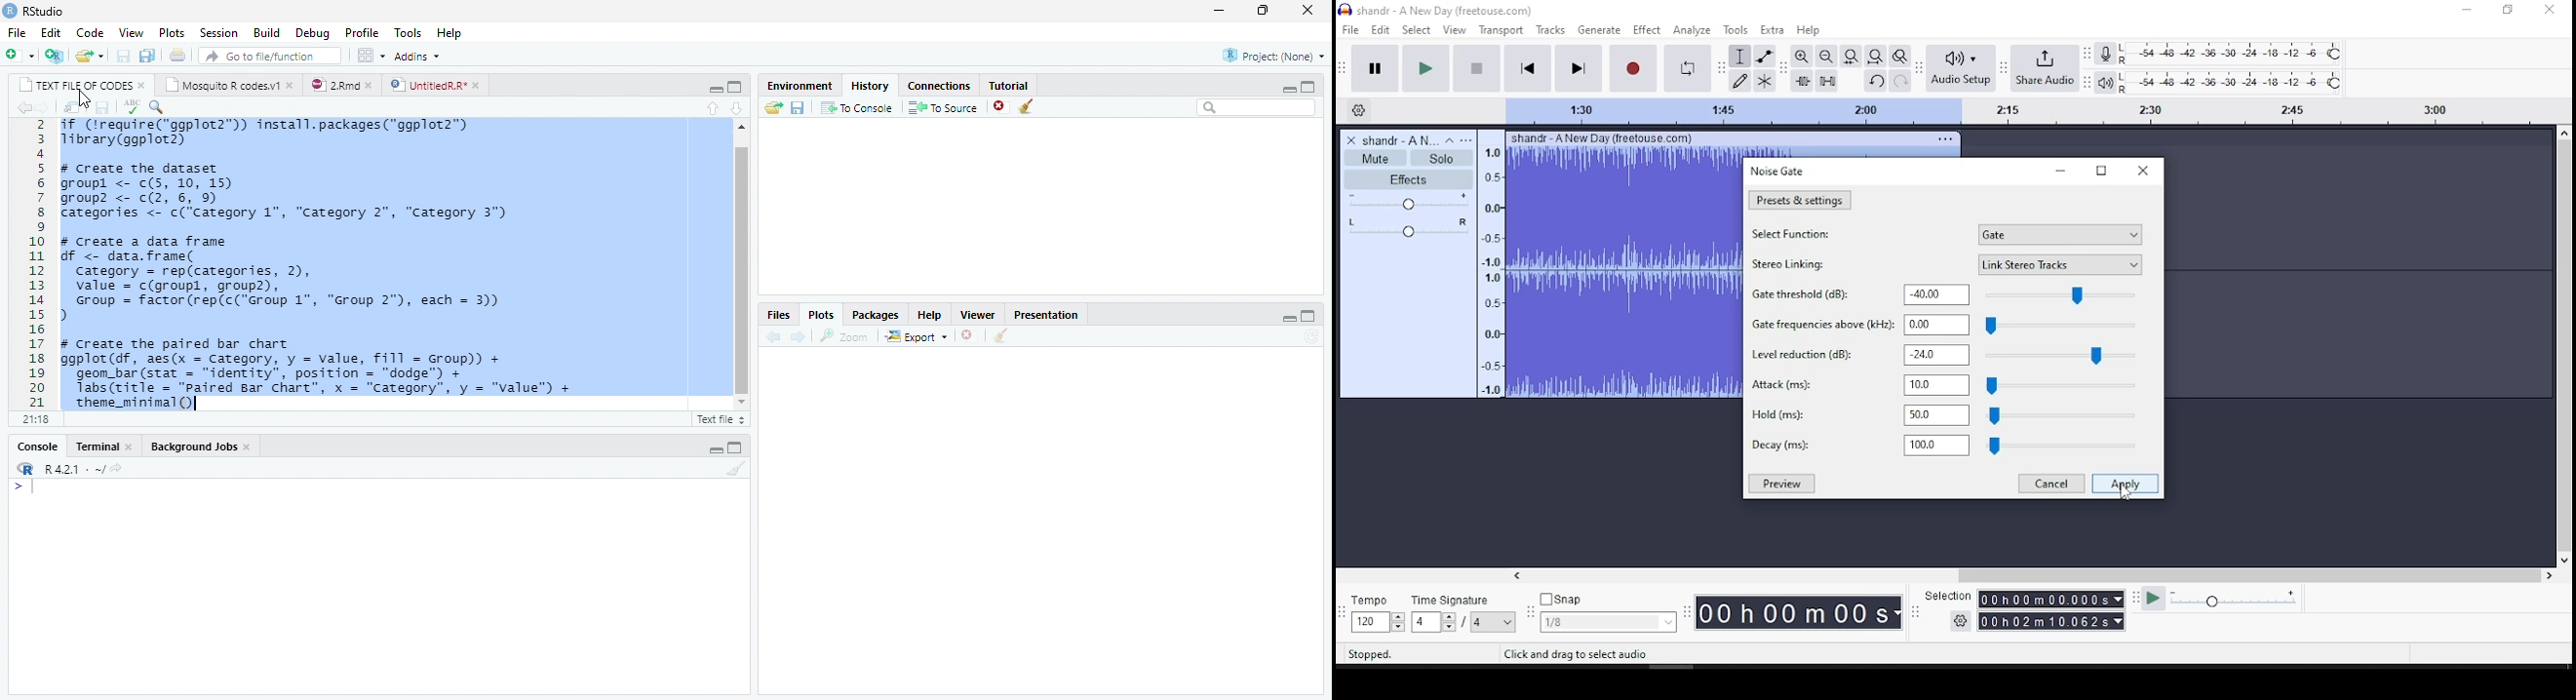 This screenshot has height=700, width=2576. What do you see at coordinates (2107, 54) in the screenshot?
I see `record meter` at bounding box center [2107, 54].